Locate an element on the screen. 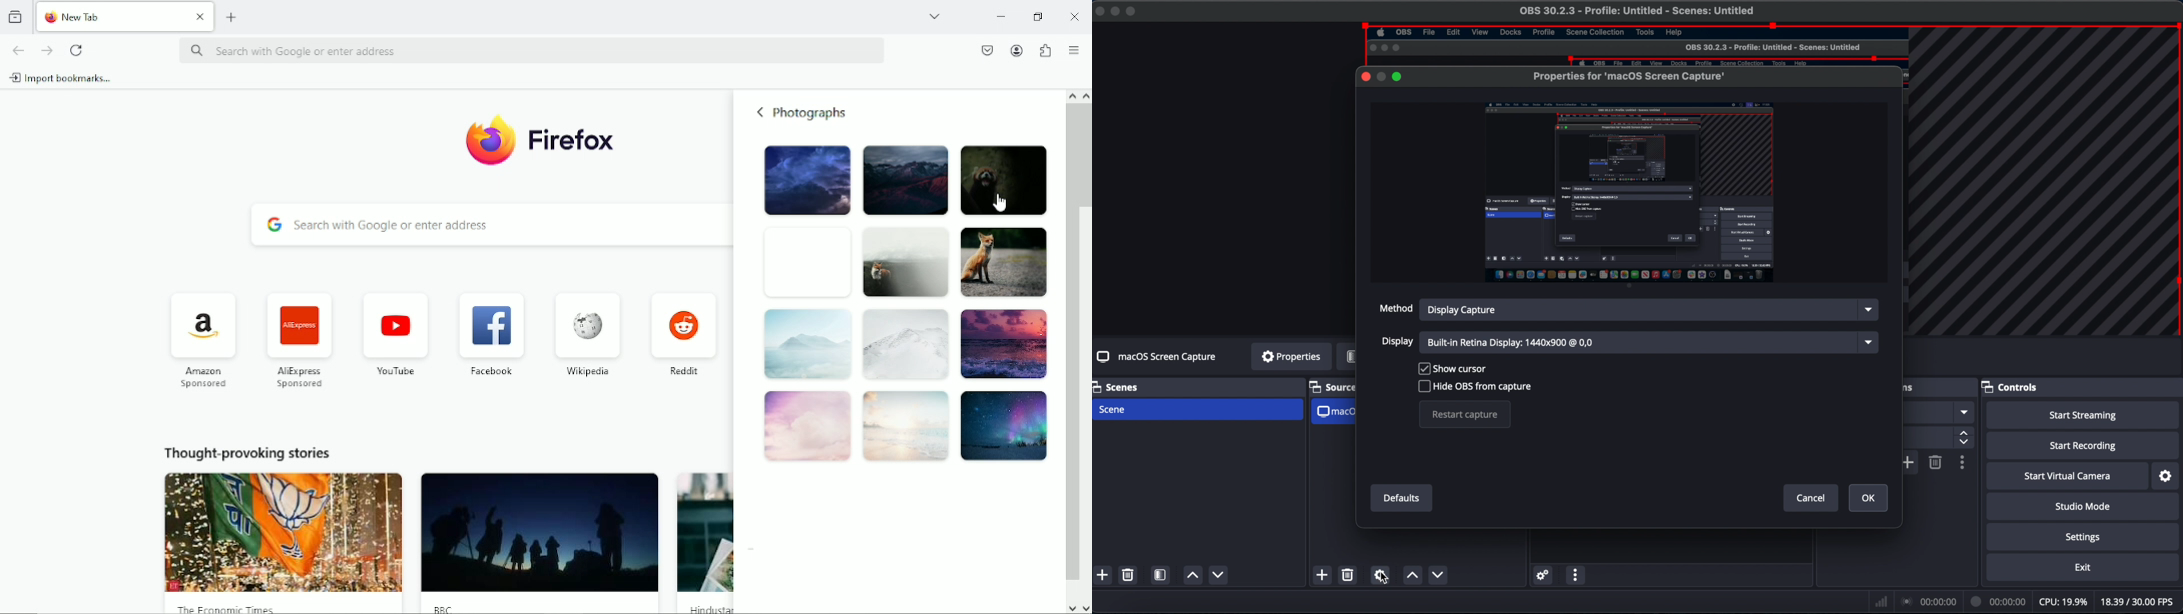  List all tabs is located at coordinates (934, 16).